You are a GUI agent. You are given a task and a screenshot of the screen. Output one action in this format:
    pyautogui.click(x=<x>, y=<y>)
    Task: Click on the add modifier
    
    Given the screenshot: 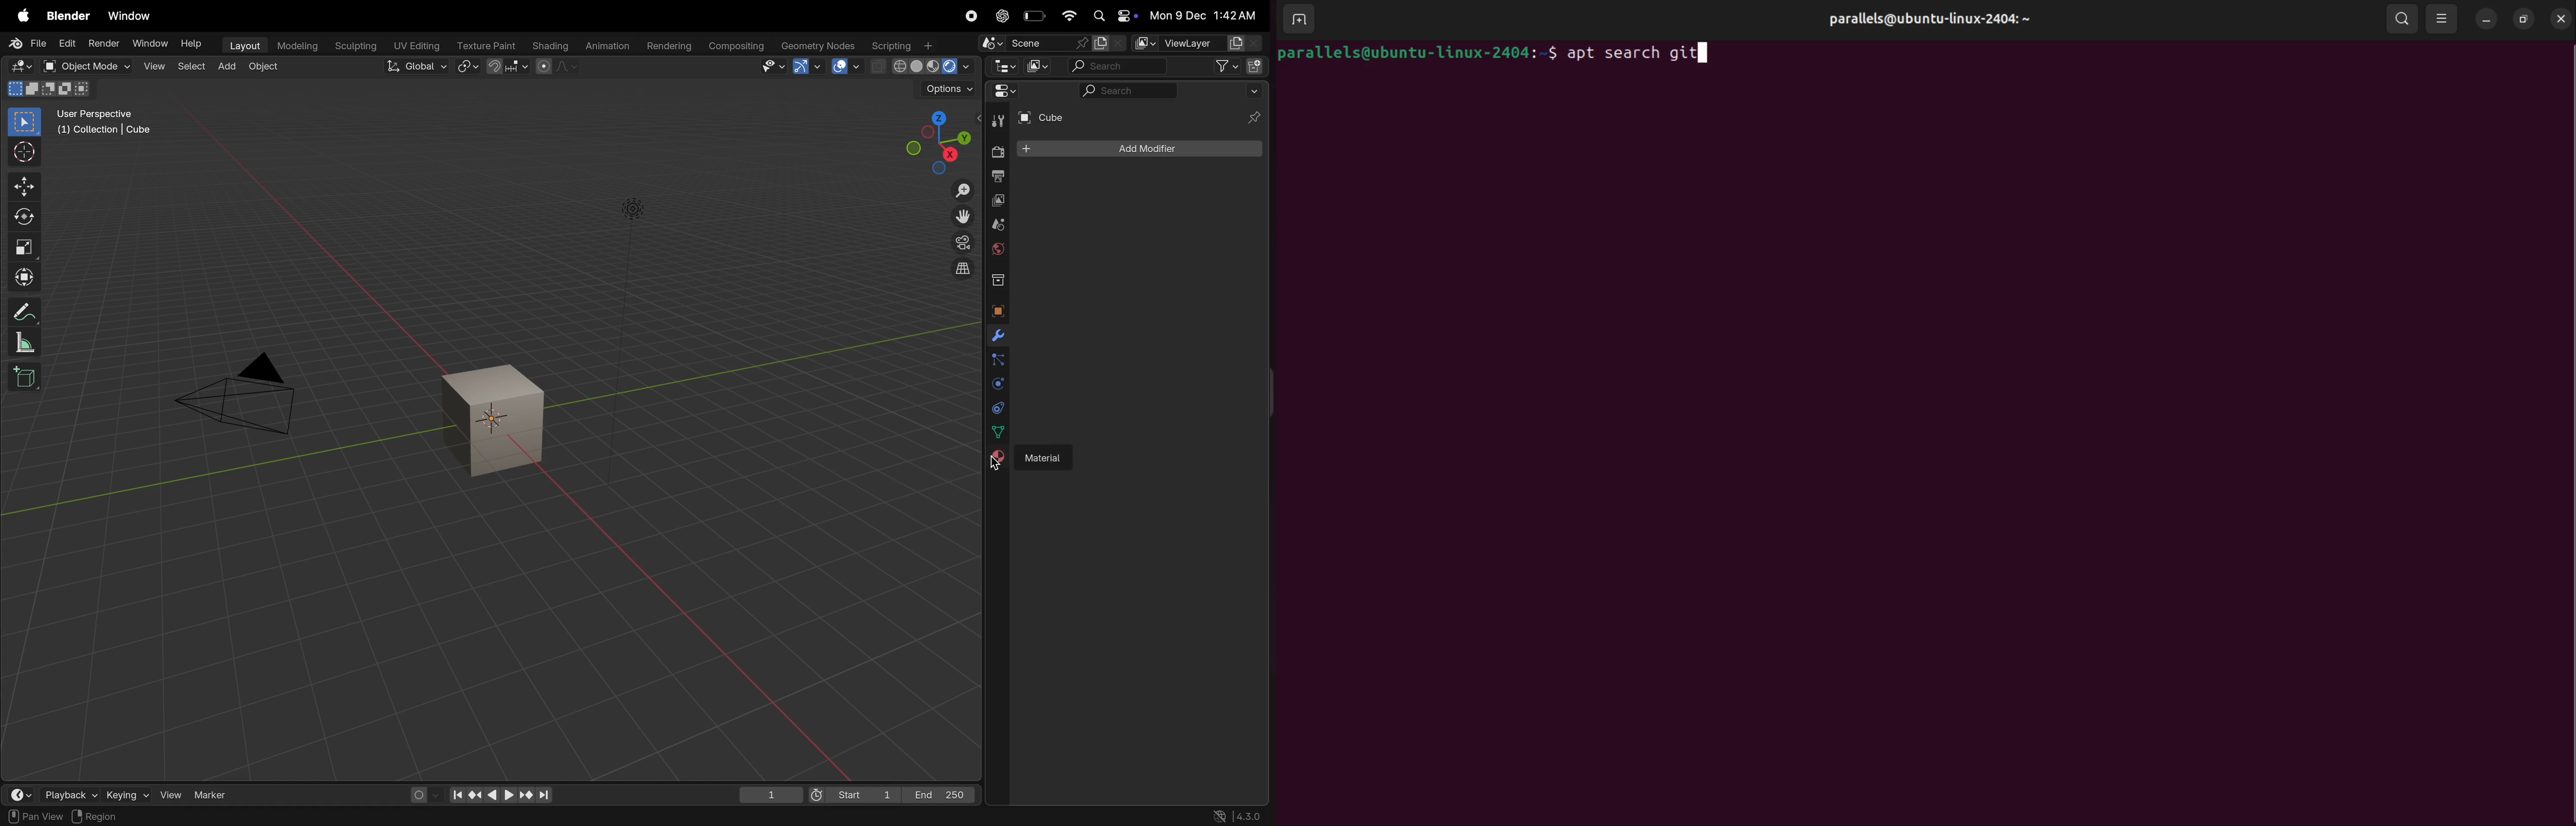 What is the action you would take?
    pyautogui.click(x=1140, y=149)
    